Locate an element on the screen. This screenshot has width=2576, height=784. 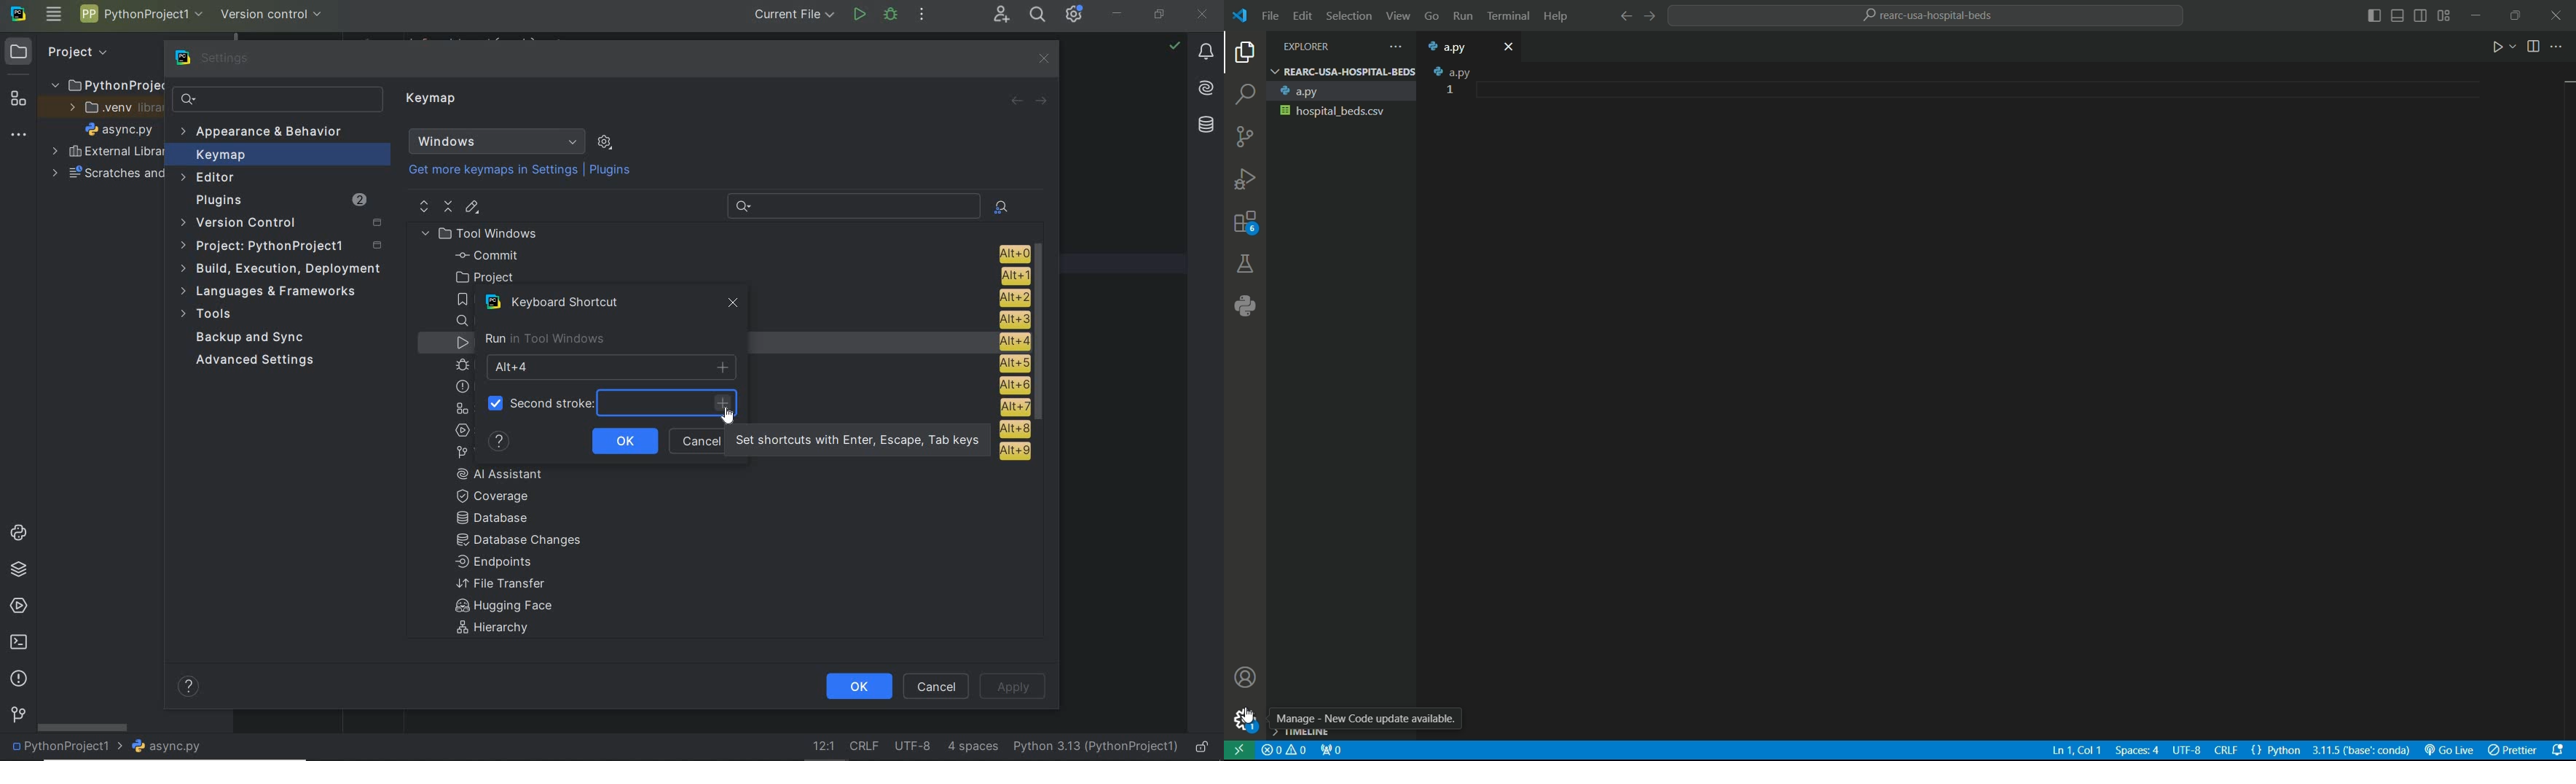
selection menu is located at coordinates (1346, 16).